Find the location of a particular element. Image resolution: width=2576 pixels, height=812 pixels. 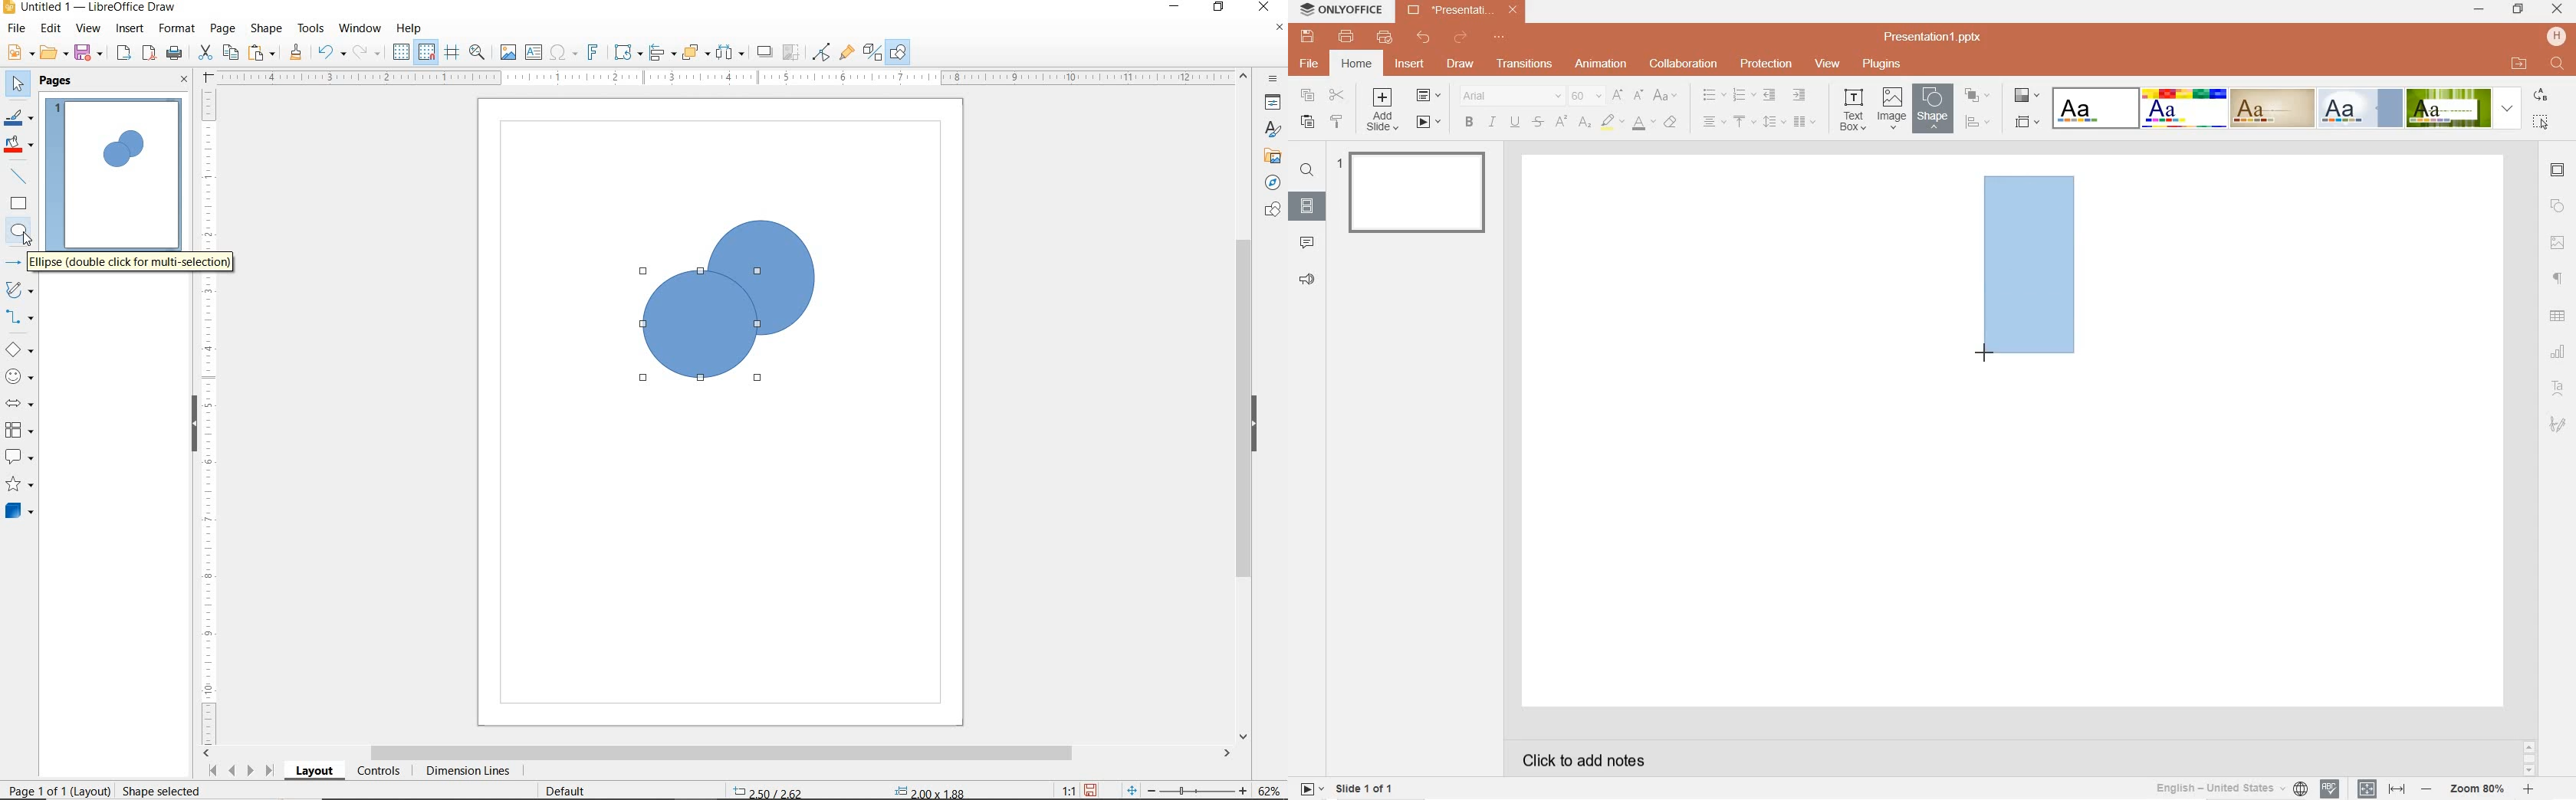

NEW is located at coordinates (18, 53).